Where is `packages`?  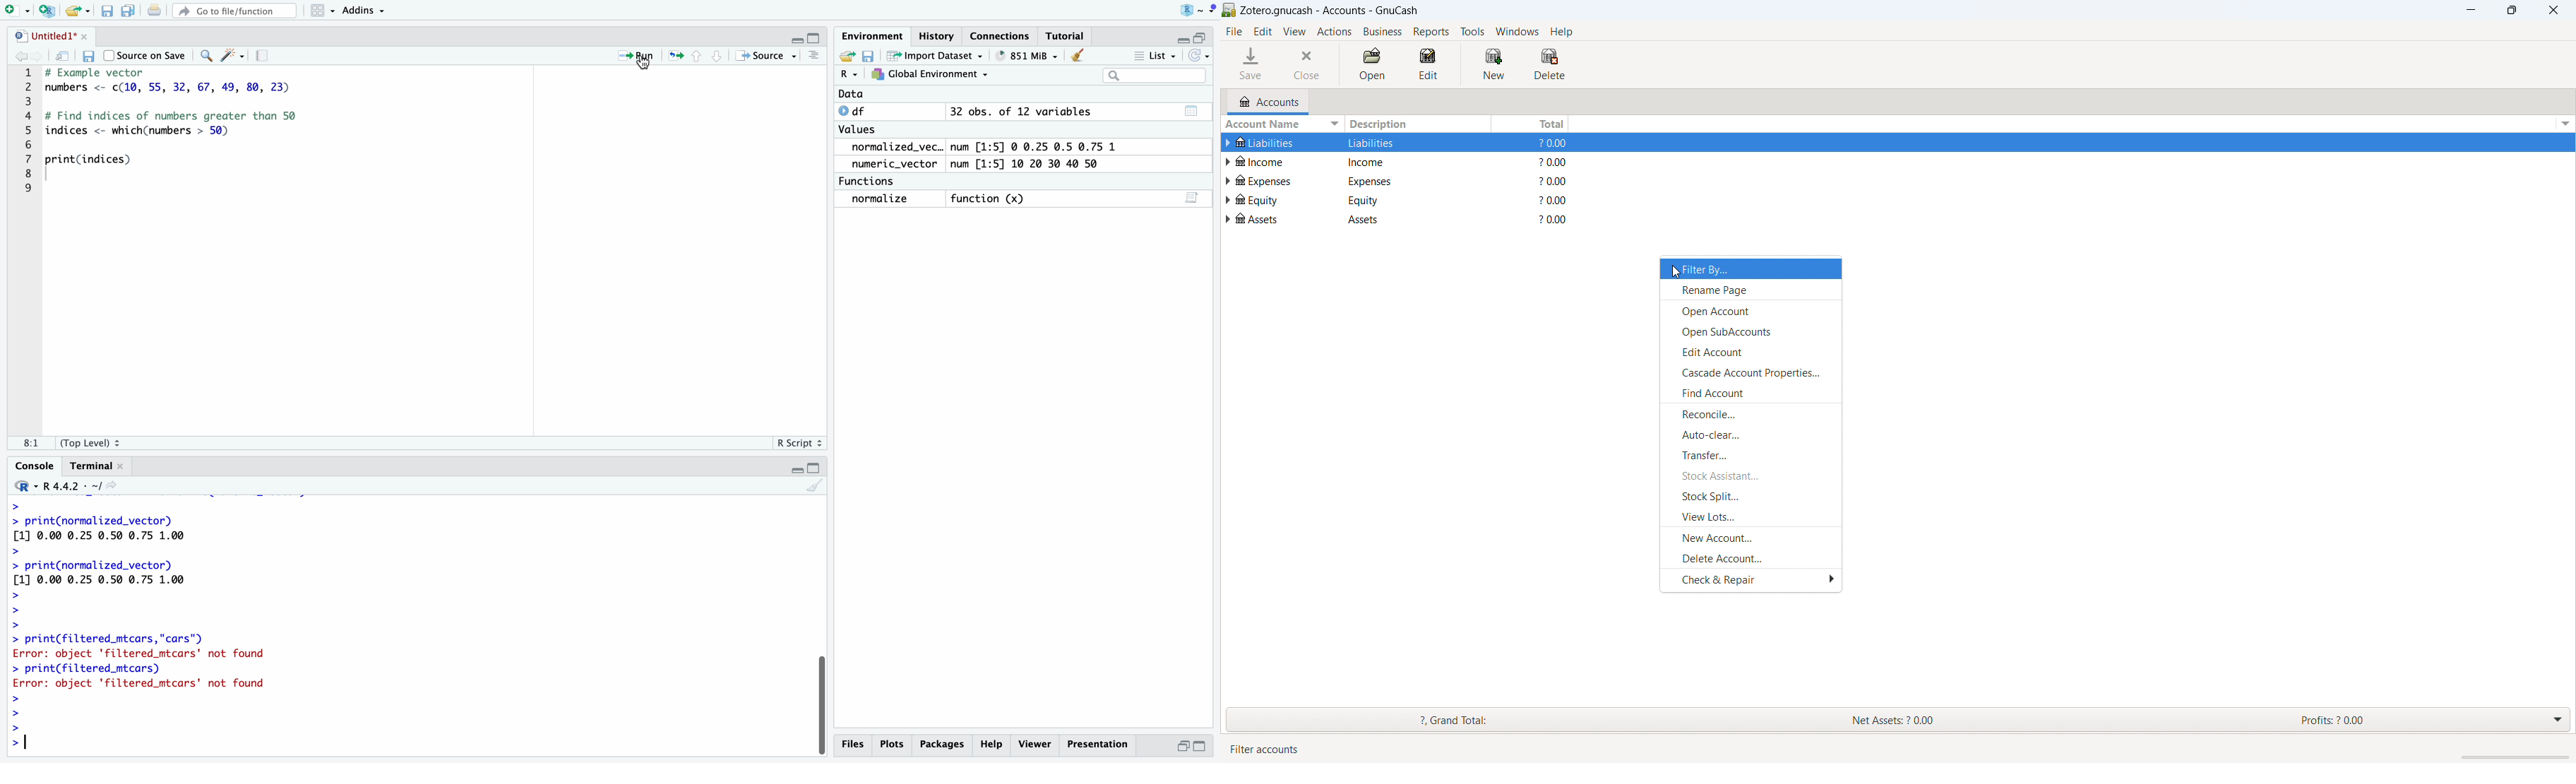
packages is located at coordinates (944, 742).